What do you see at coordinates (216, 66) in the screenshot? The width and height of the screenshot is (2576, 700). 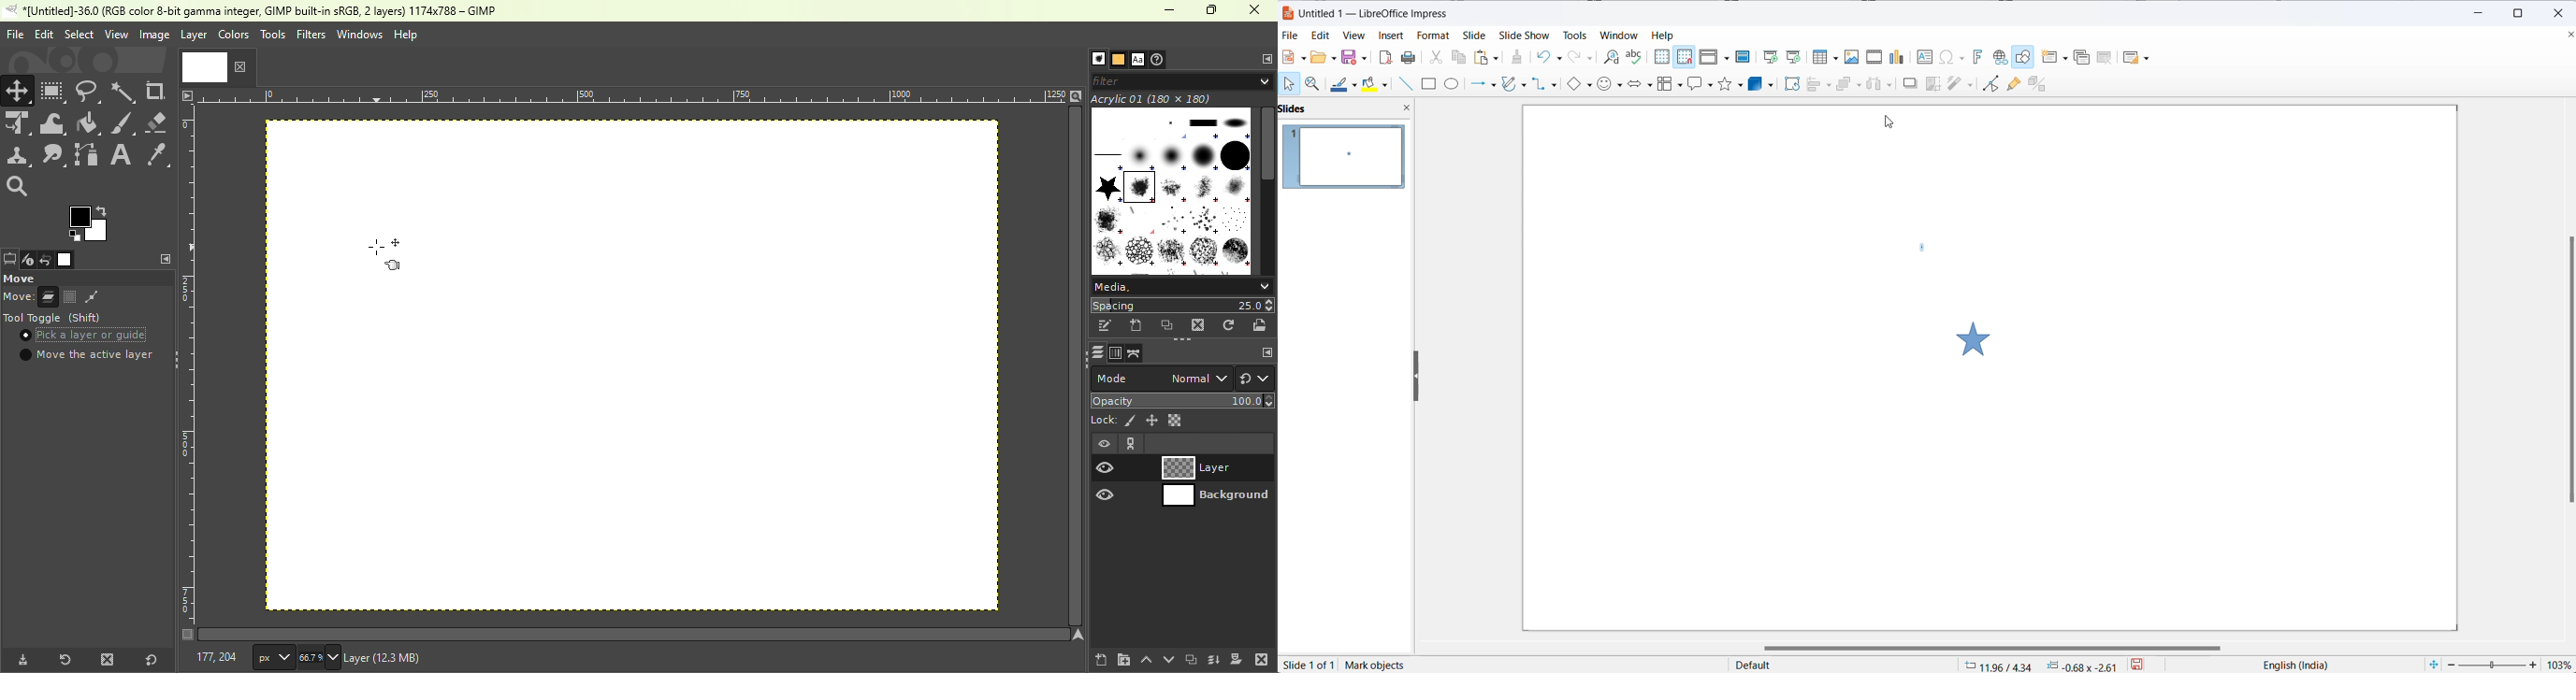 I see `Current file` at bounding box center [216, 66].